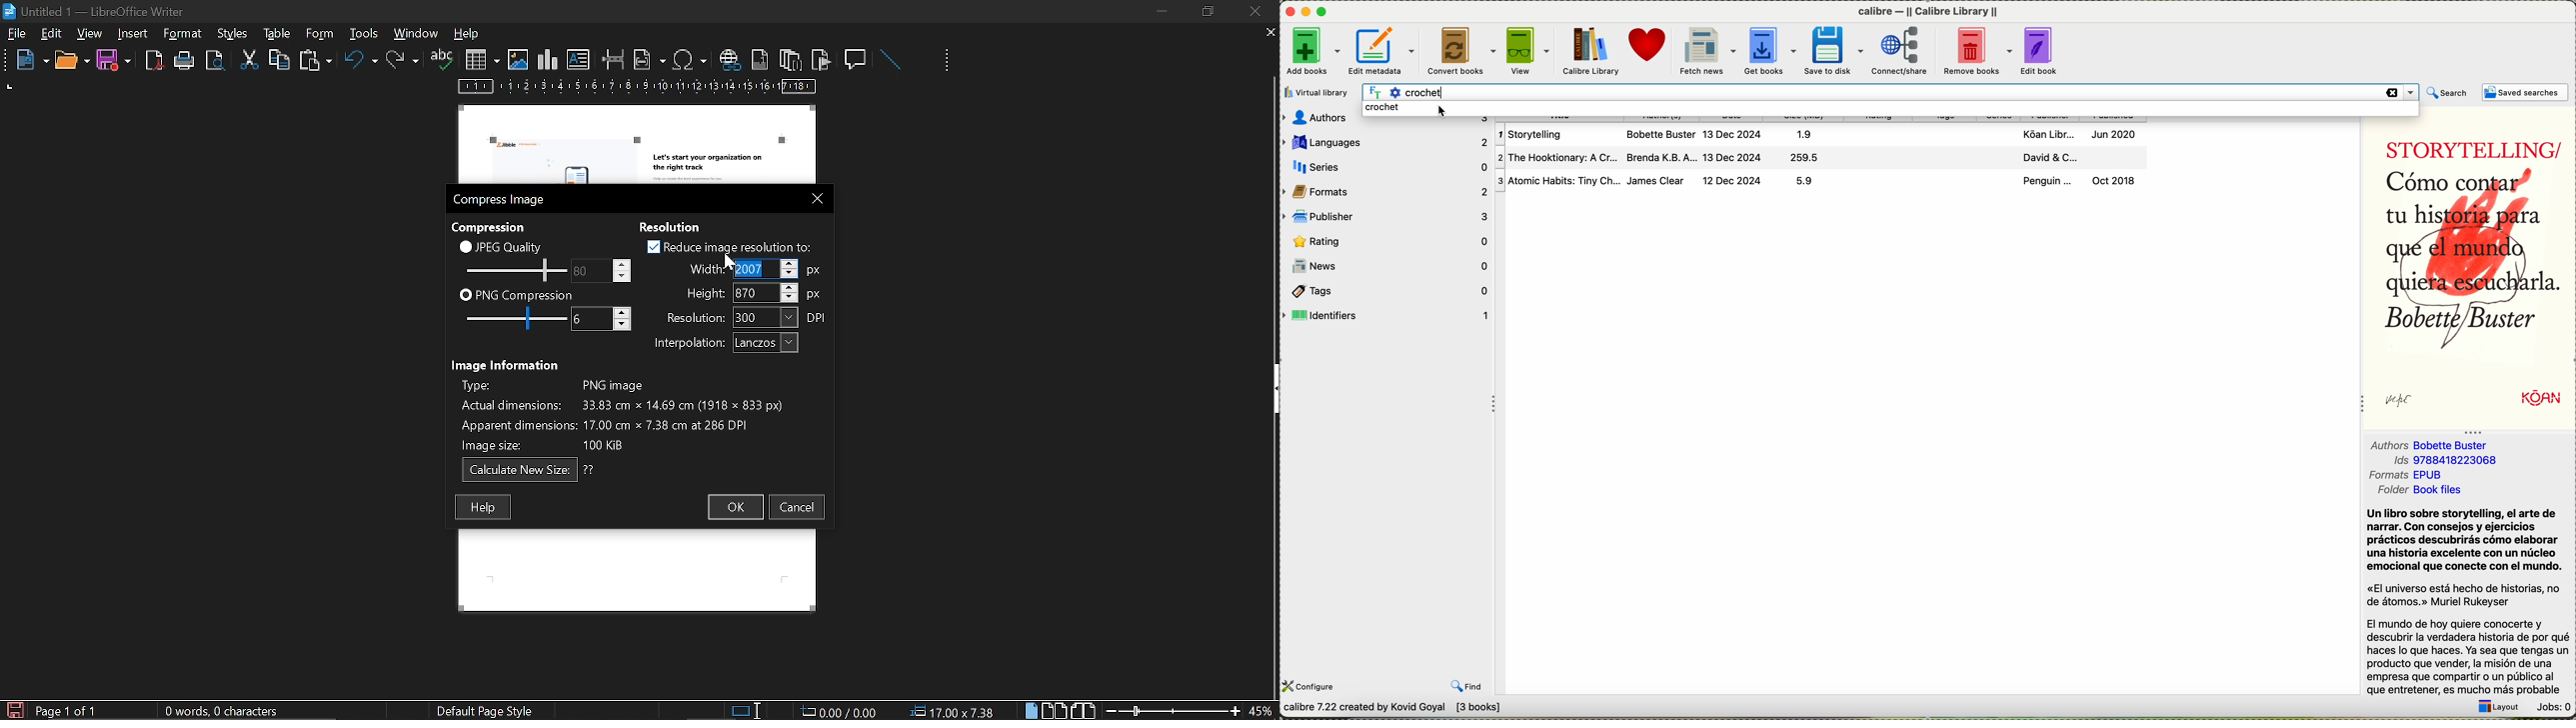 The width and height of the screenshot is (2576, 728). Describe the element at coordinates (513, 269) in the screenshot. I see `jpeg quality scale` at that location.